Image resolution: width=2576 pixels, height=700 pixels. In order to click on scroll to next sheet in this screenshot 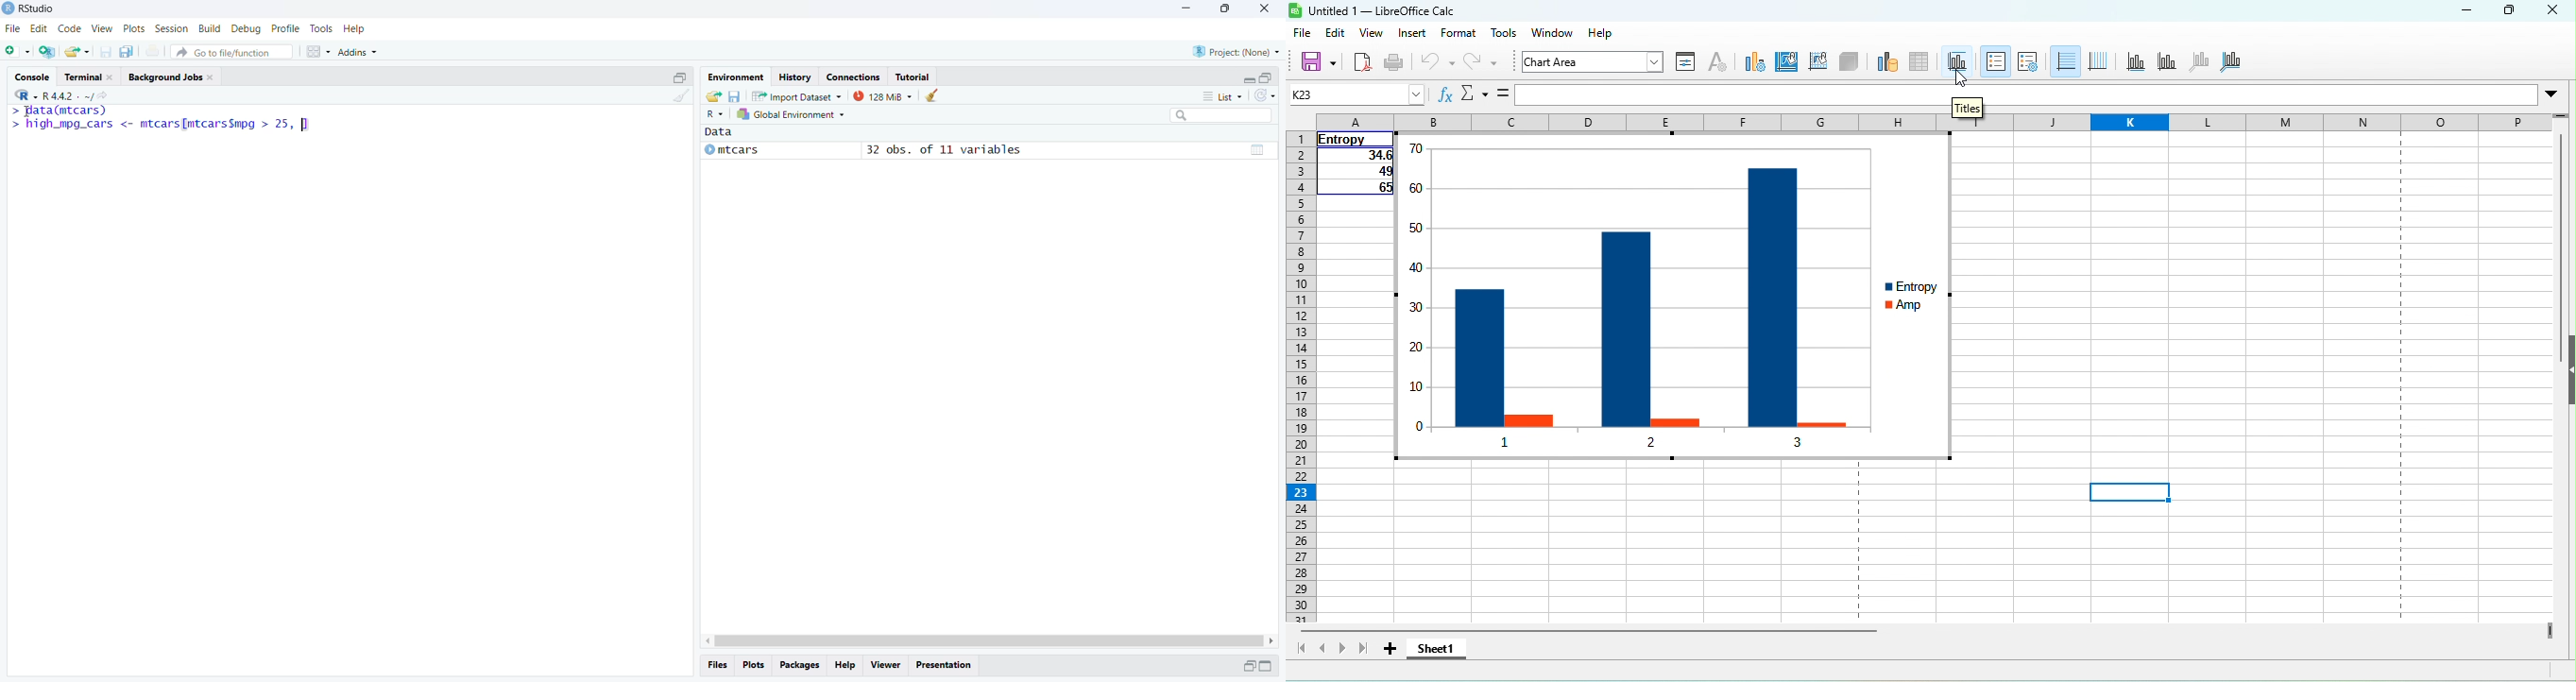, I will do `click(1341, 649)`.